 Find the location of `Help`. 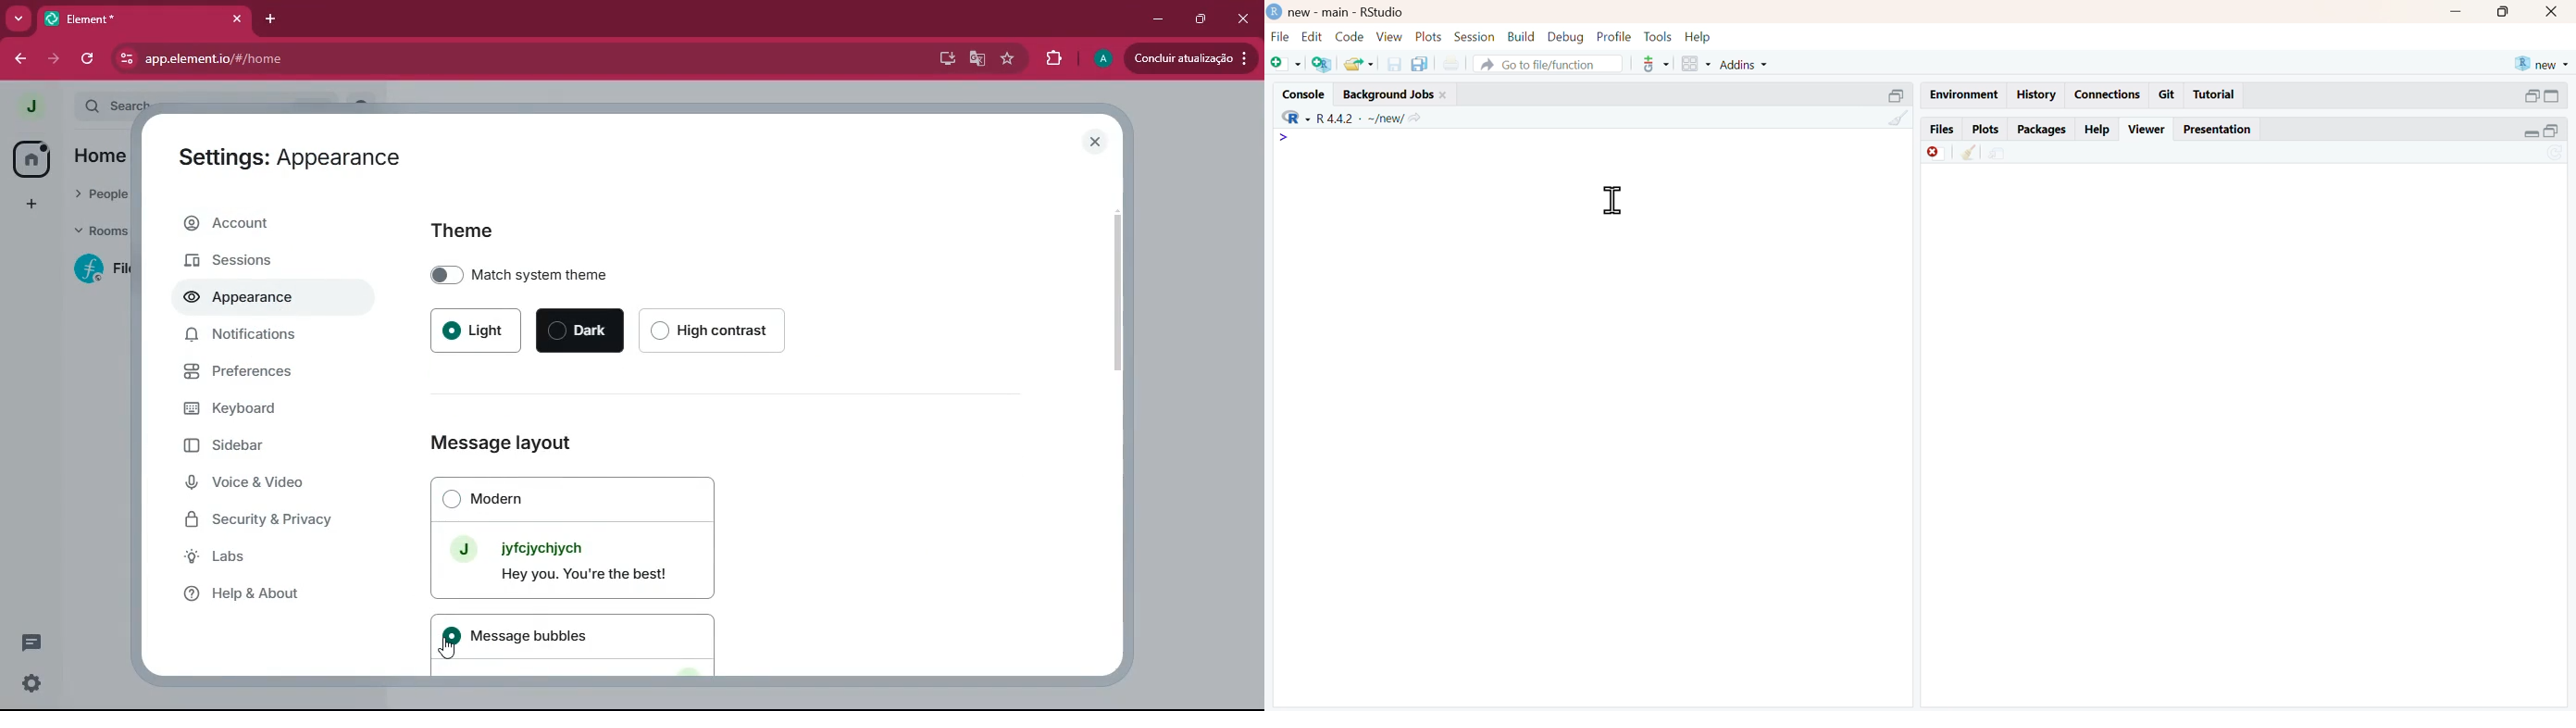

Help is located at coordinates (2098, 129).